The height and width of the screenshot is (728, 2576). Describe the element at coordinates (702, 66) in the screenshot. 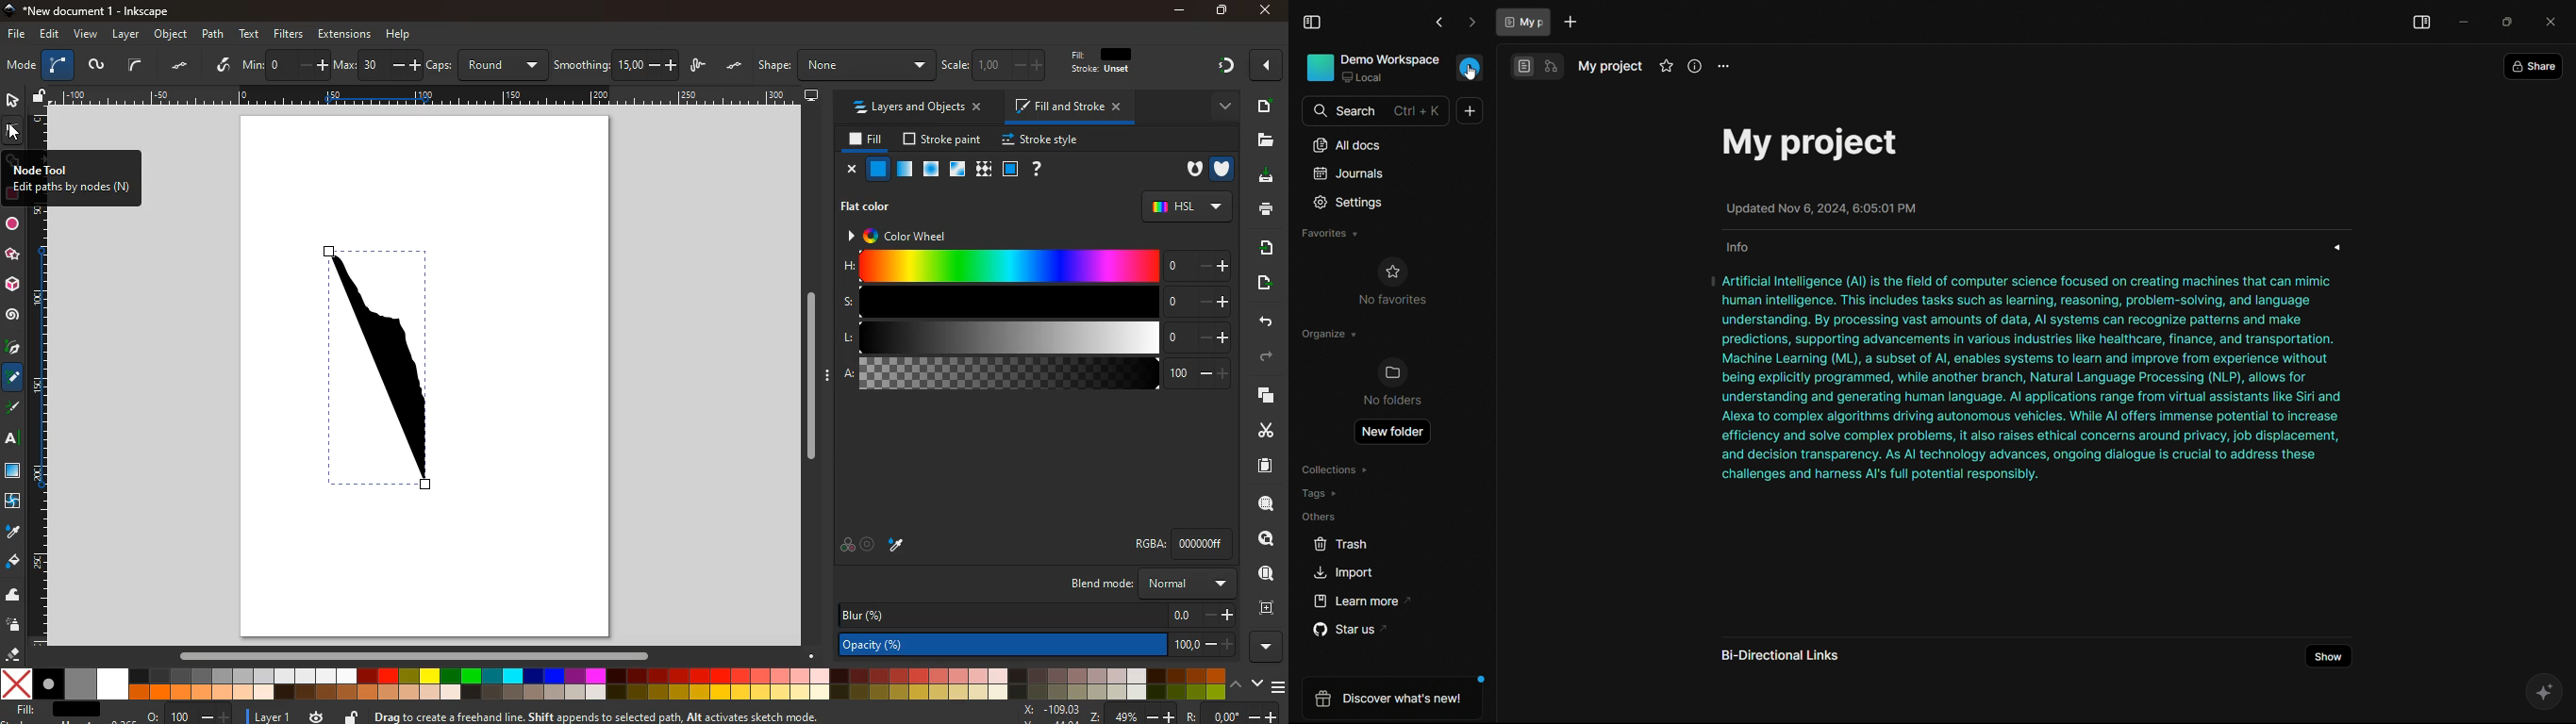

I see `lpe` at that location.